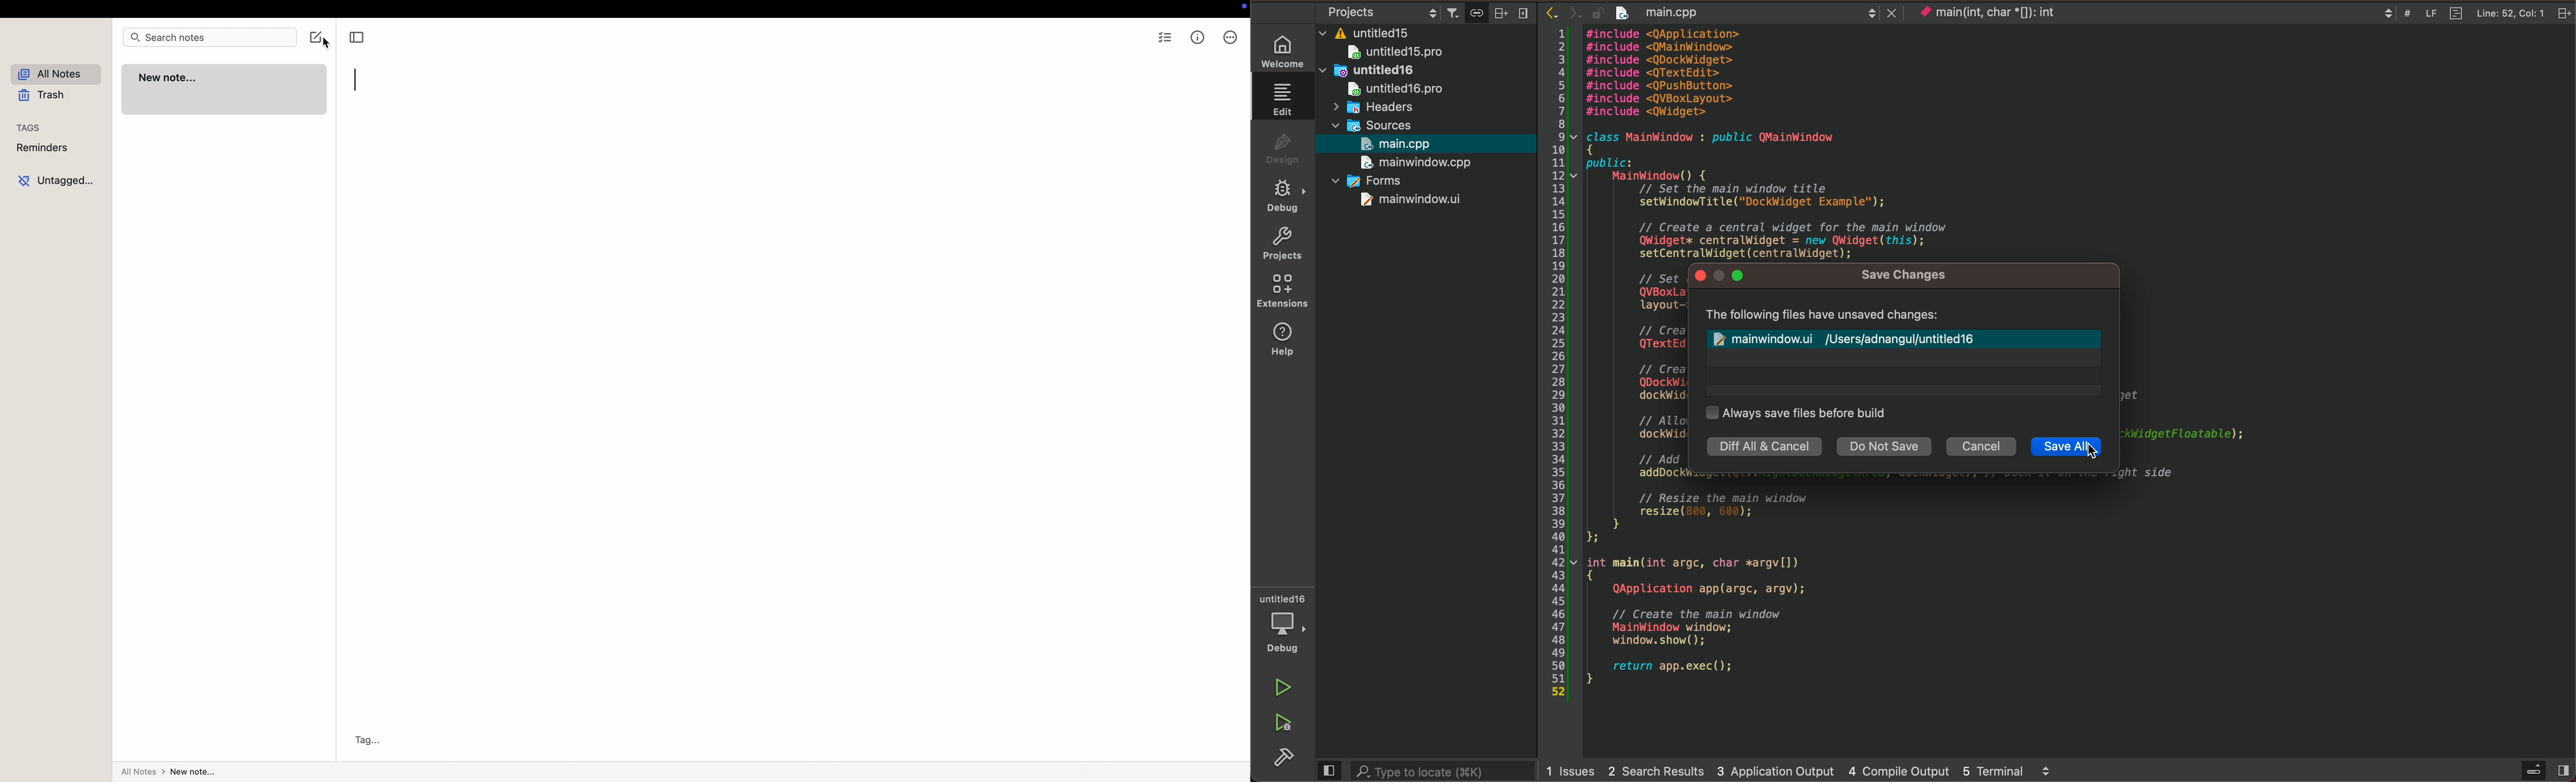  What do you see at coordinates (1765, 446) in the screenshot?
I see `diff all` at bounding box center [1765, 446].